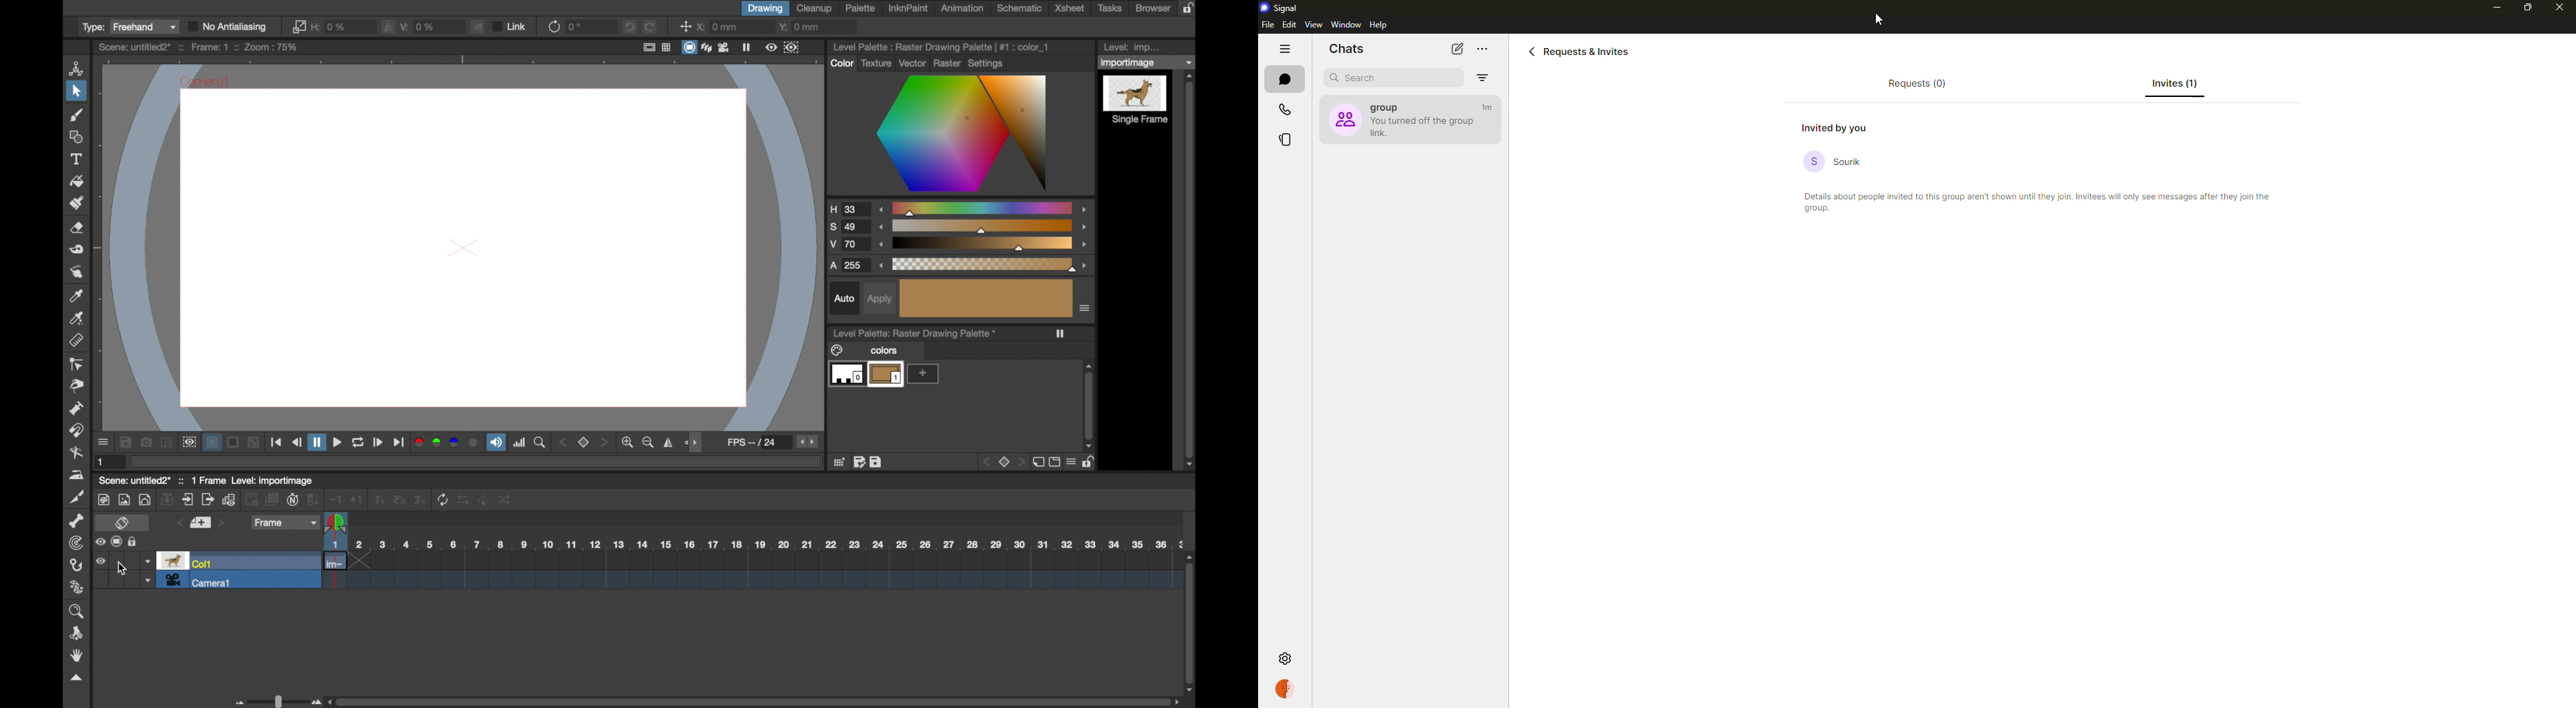 The image size is (2576, 728). I want to click on pause, so click(747, 47).